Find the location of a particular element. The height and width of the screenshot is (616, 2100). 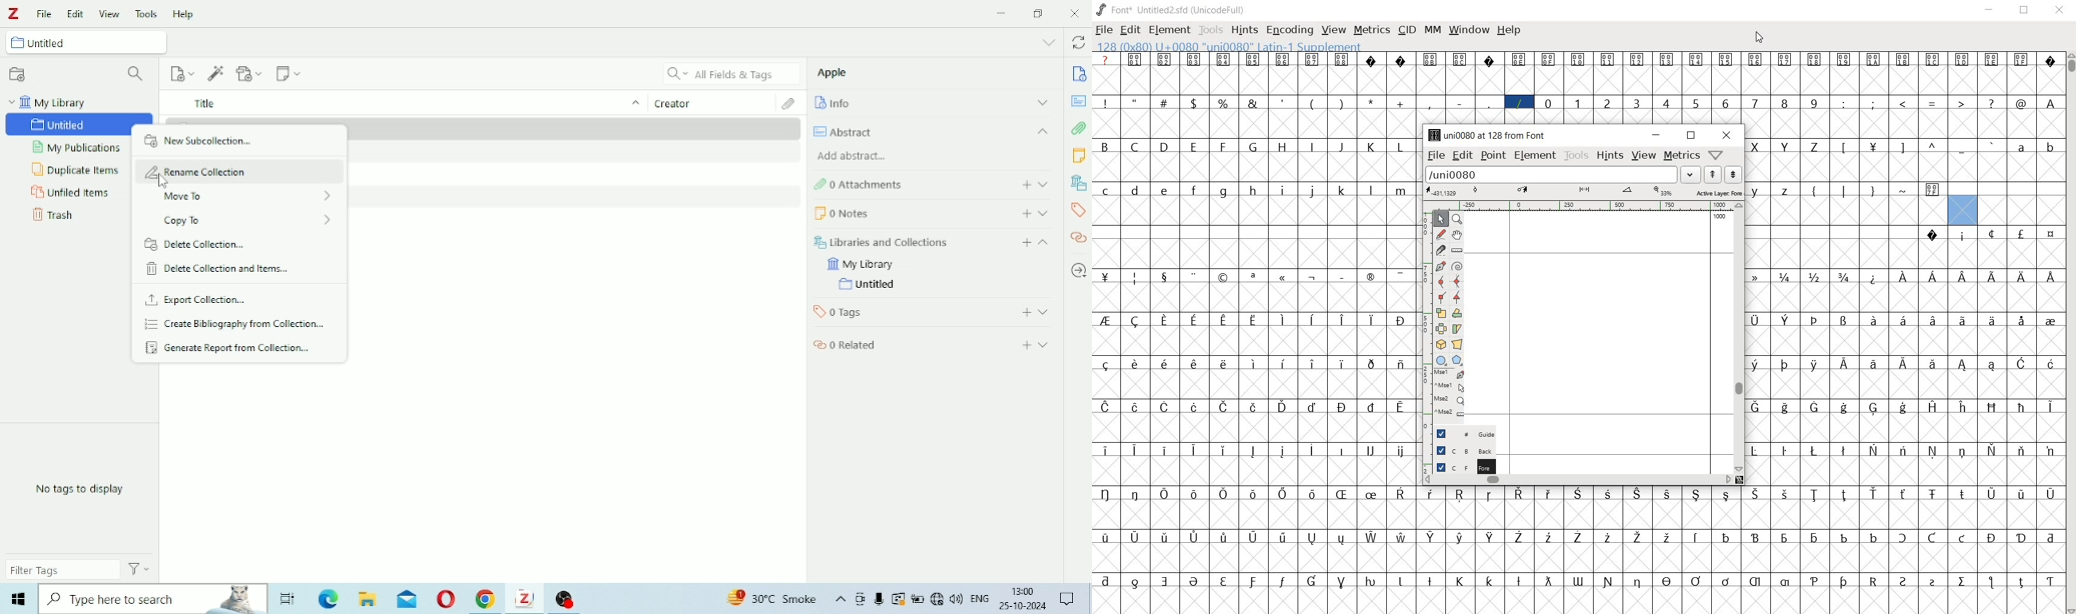

glyph is located at coordinates (1874, 60).